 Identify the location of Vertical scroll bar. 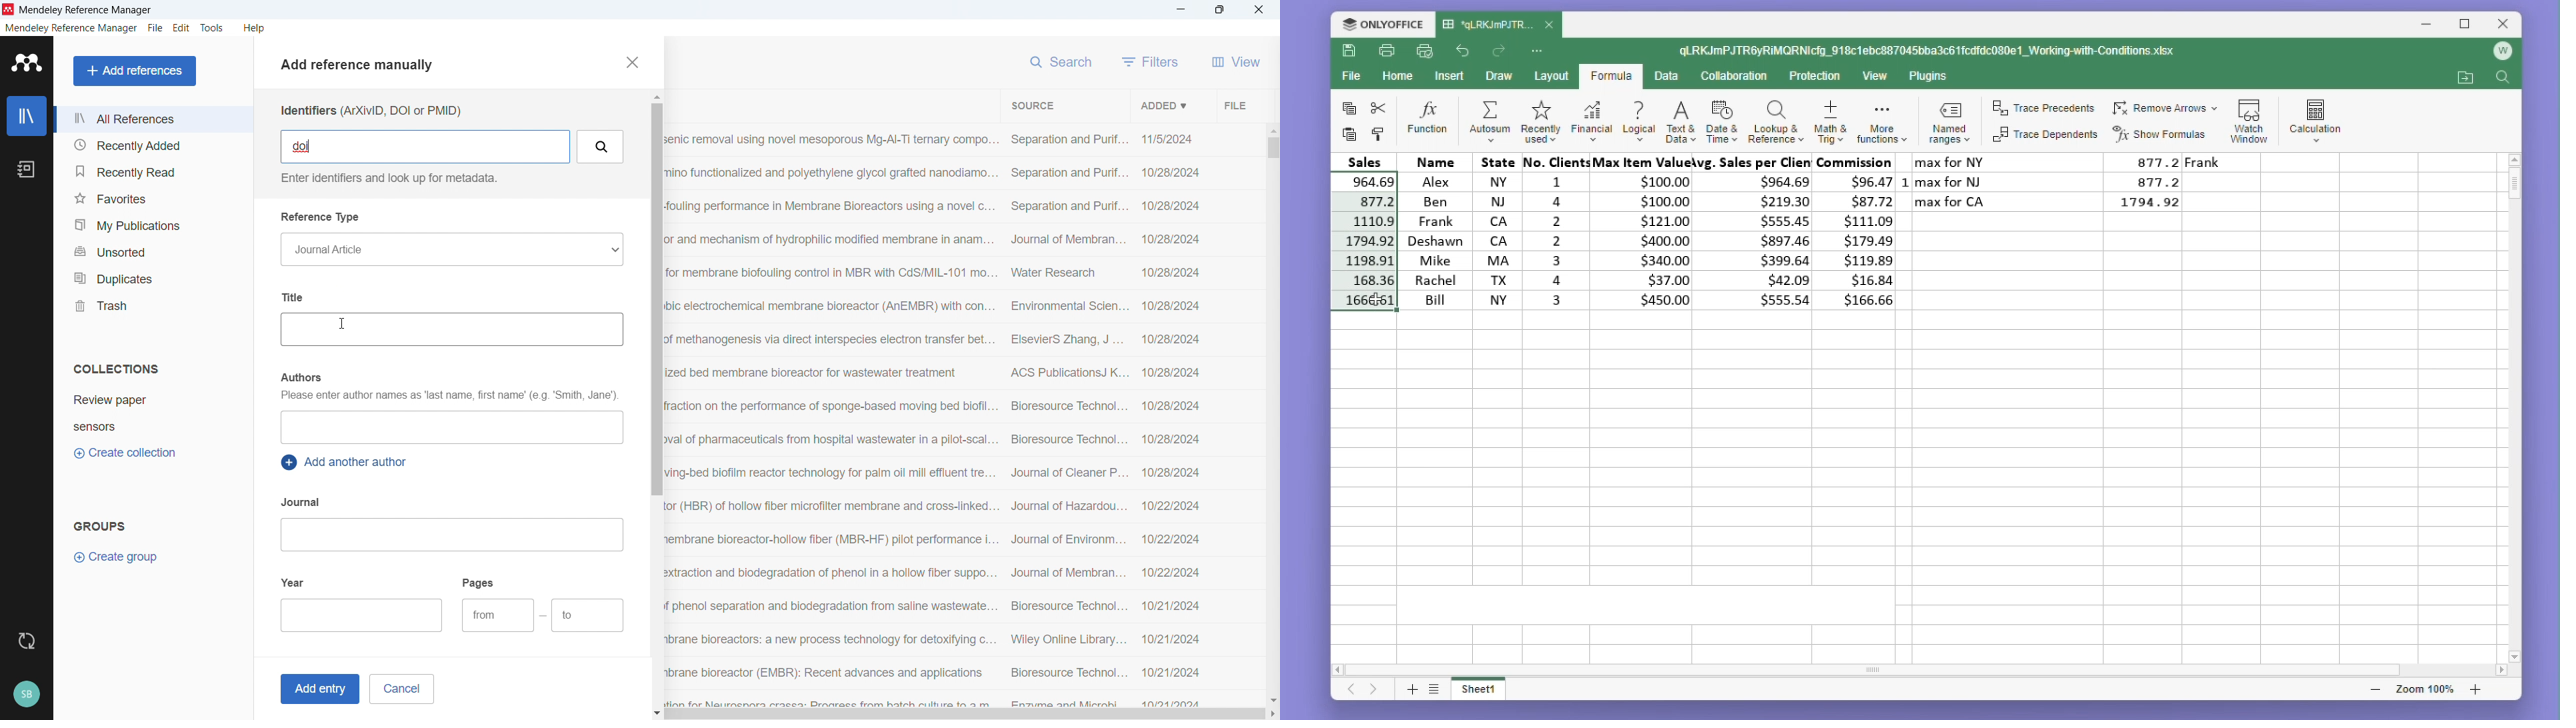
(2514, 403).